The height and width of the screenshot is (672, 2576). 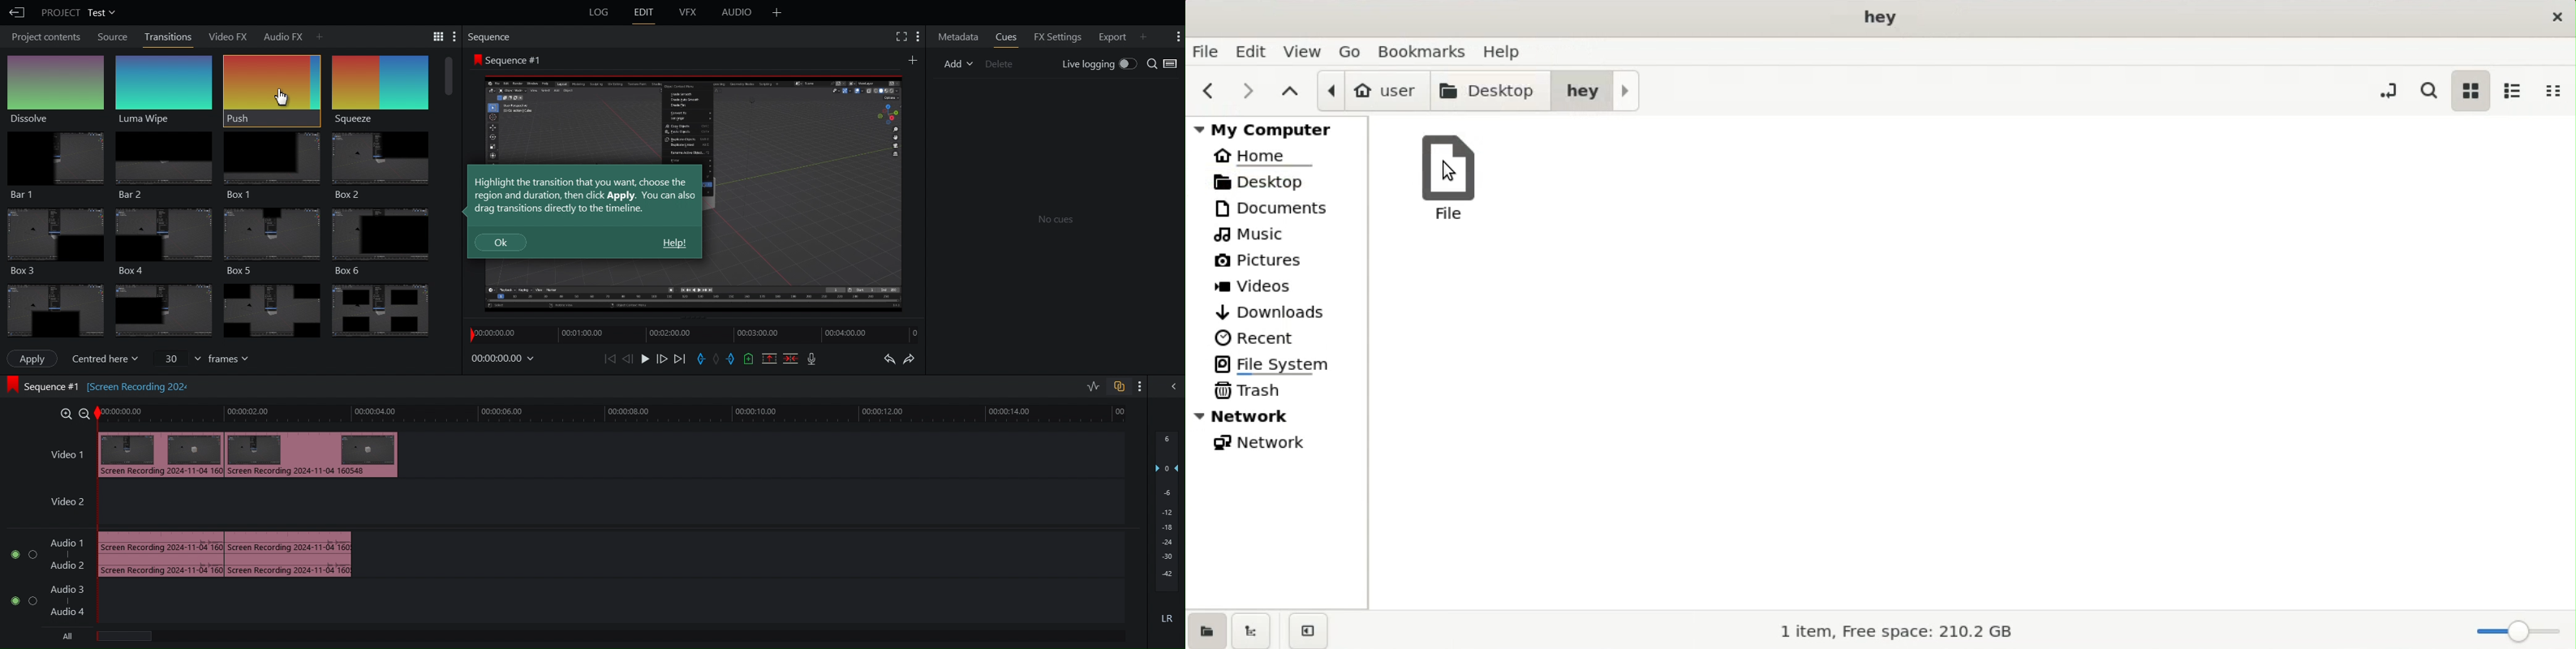 What do you see at coordinates (1279, 363) in the screenshot?
I see `file system` at bounding box center [1279, 363].